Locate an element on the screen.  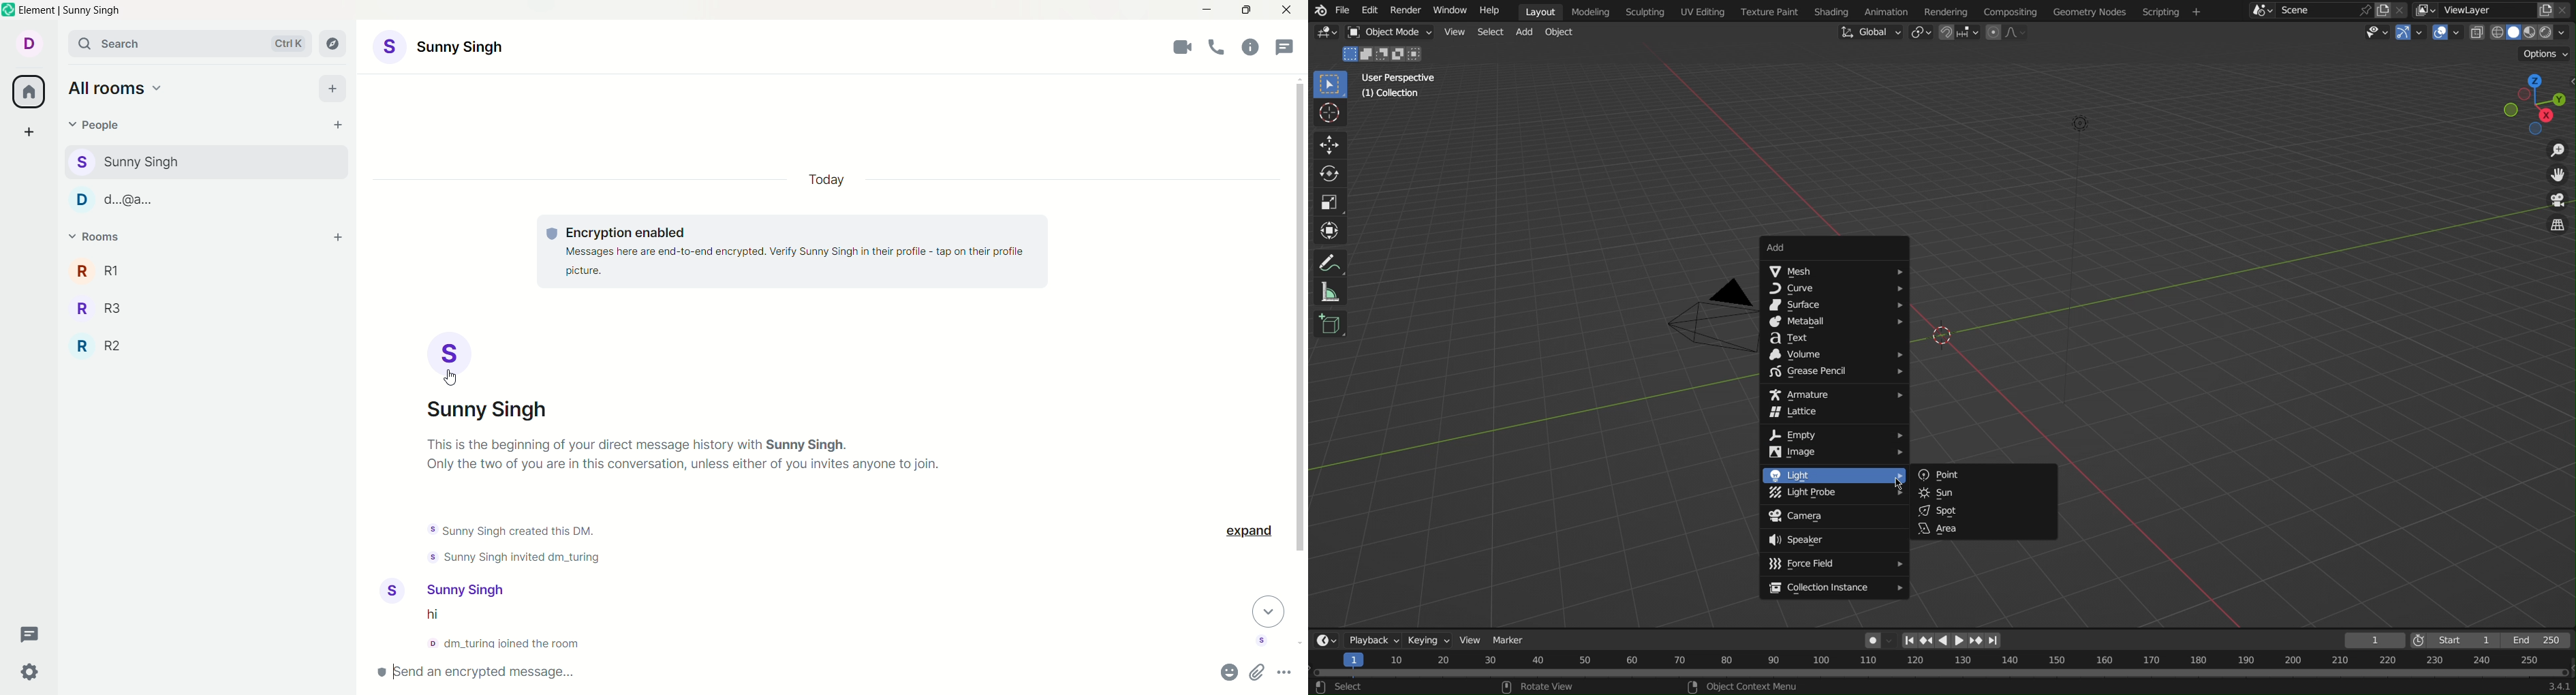
Edit is located at coordinates (1369, 11).